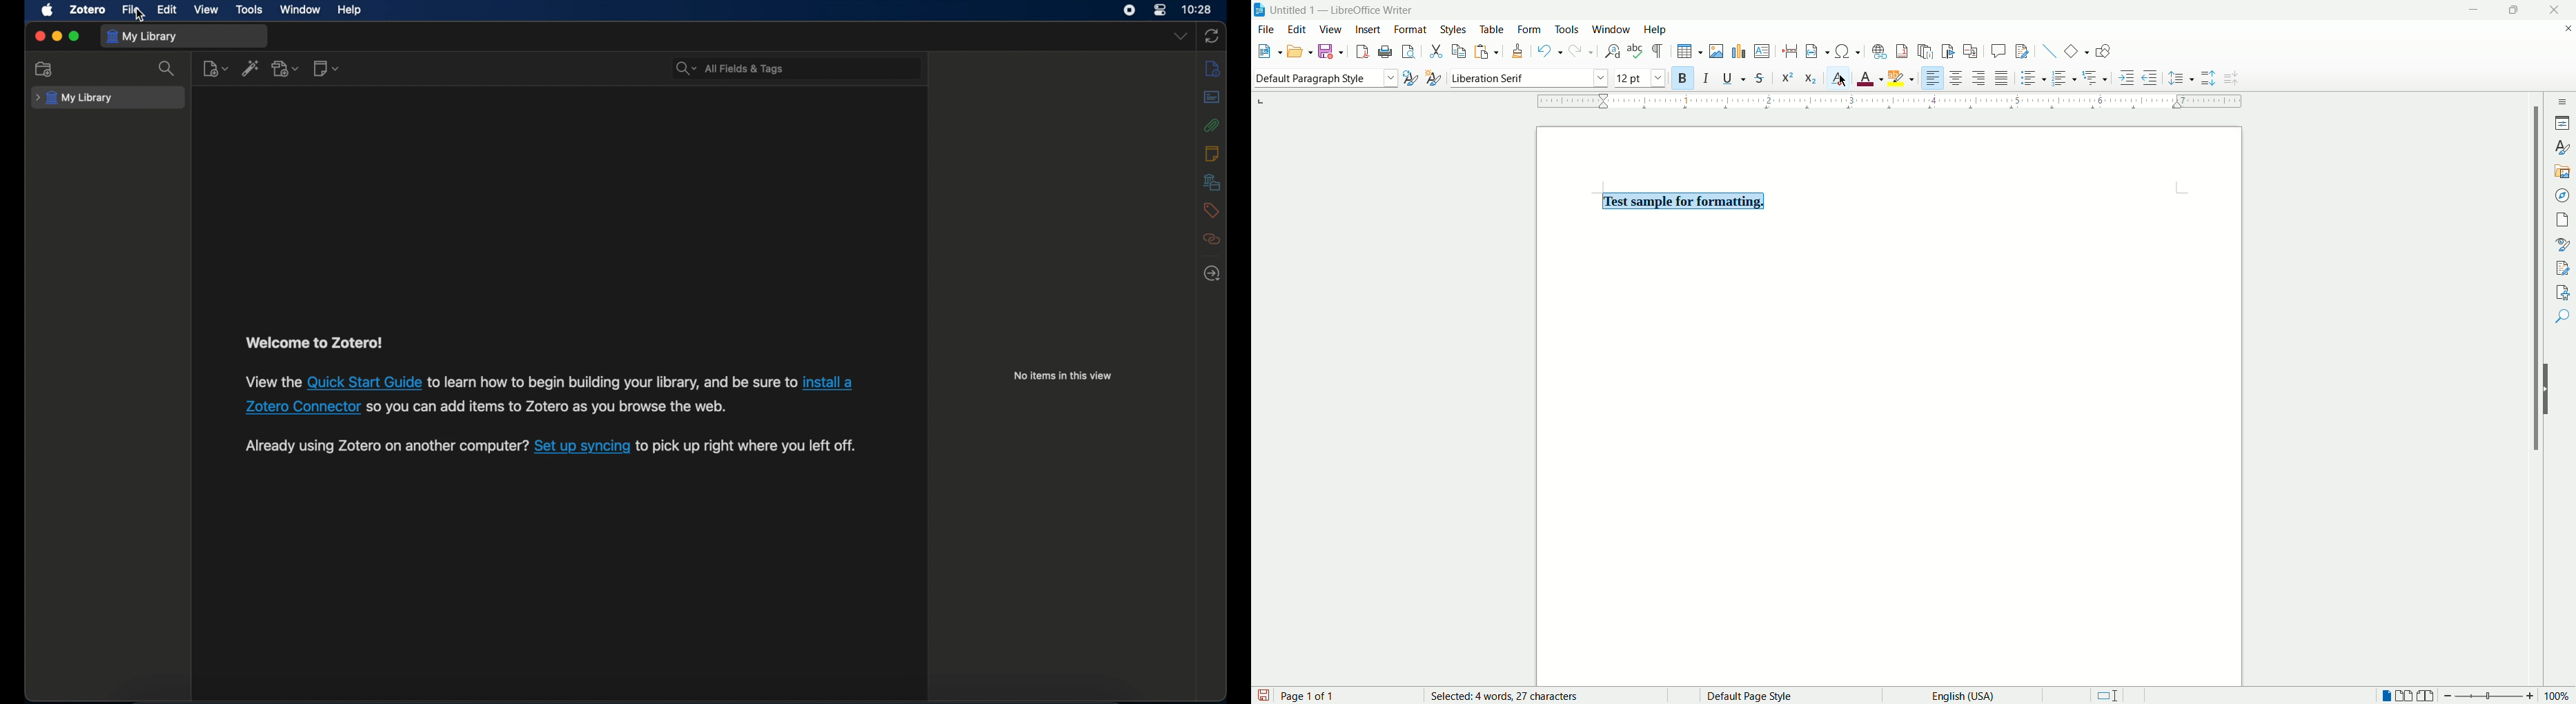 The image size is (2576, 728). What do you see at coordinates (1129, 10) in the screenshot?
I see `screen recorder` at bounding box center [1129, 10].